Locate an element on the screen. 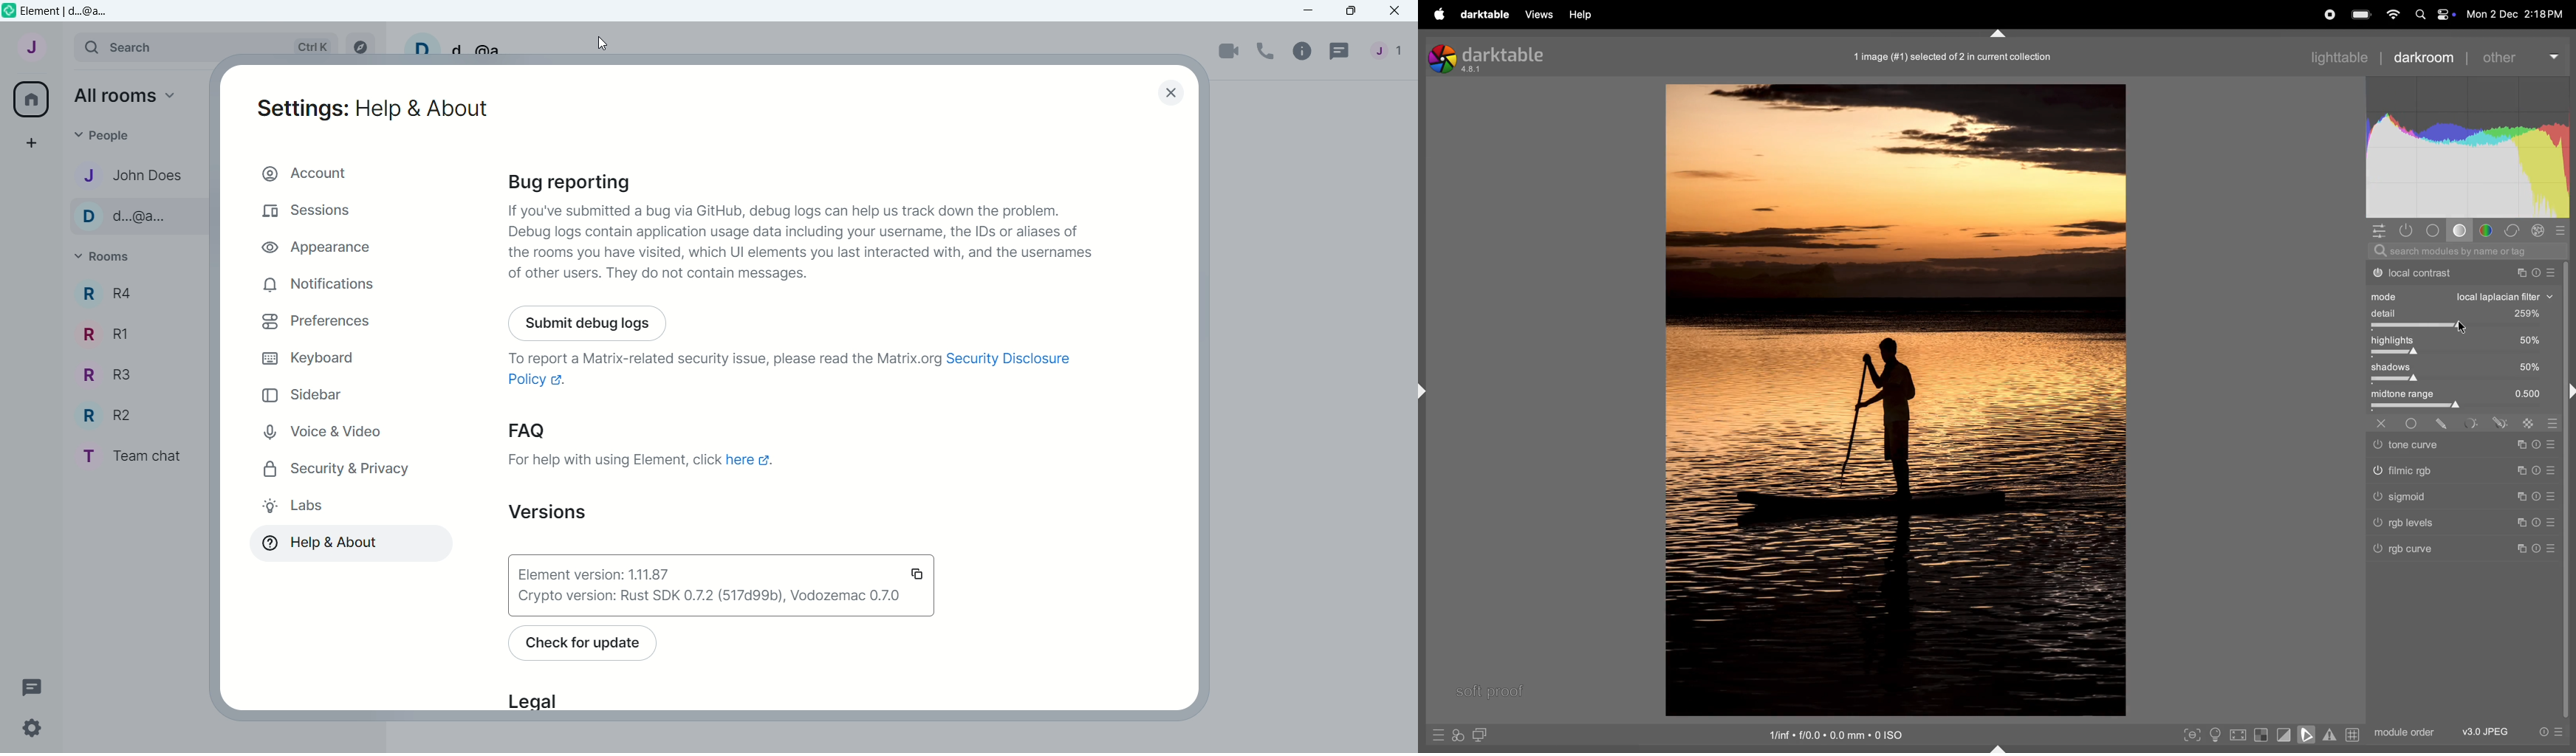 The width and height of the screenshot is (2576, 756). histogram is located at coordinates (2466, 146).